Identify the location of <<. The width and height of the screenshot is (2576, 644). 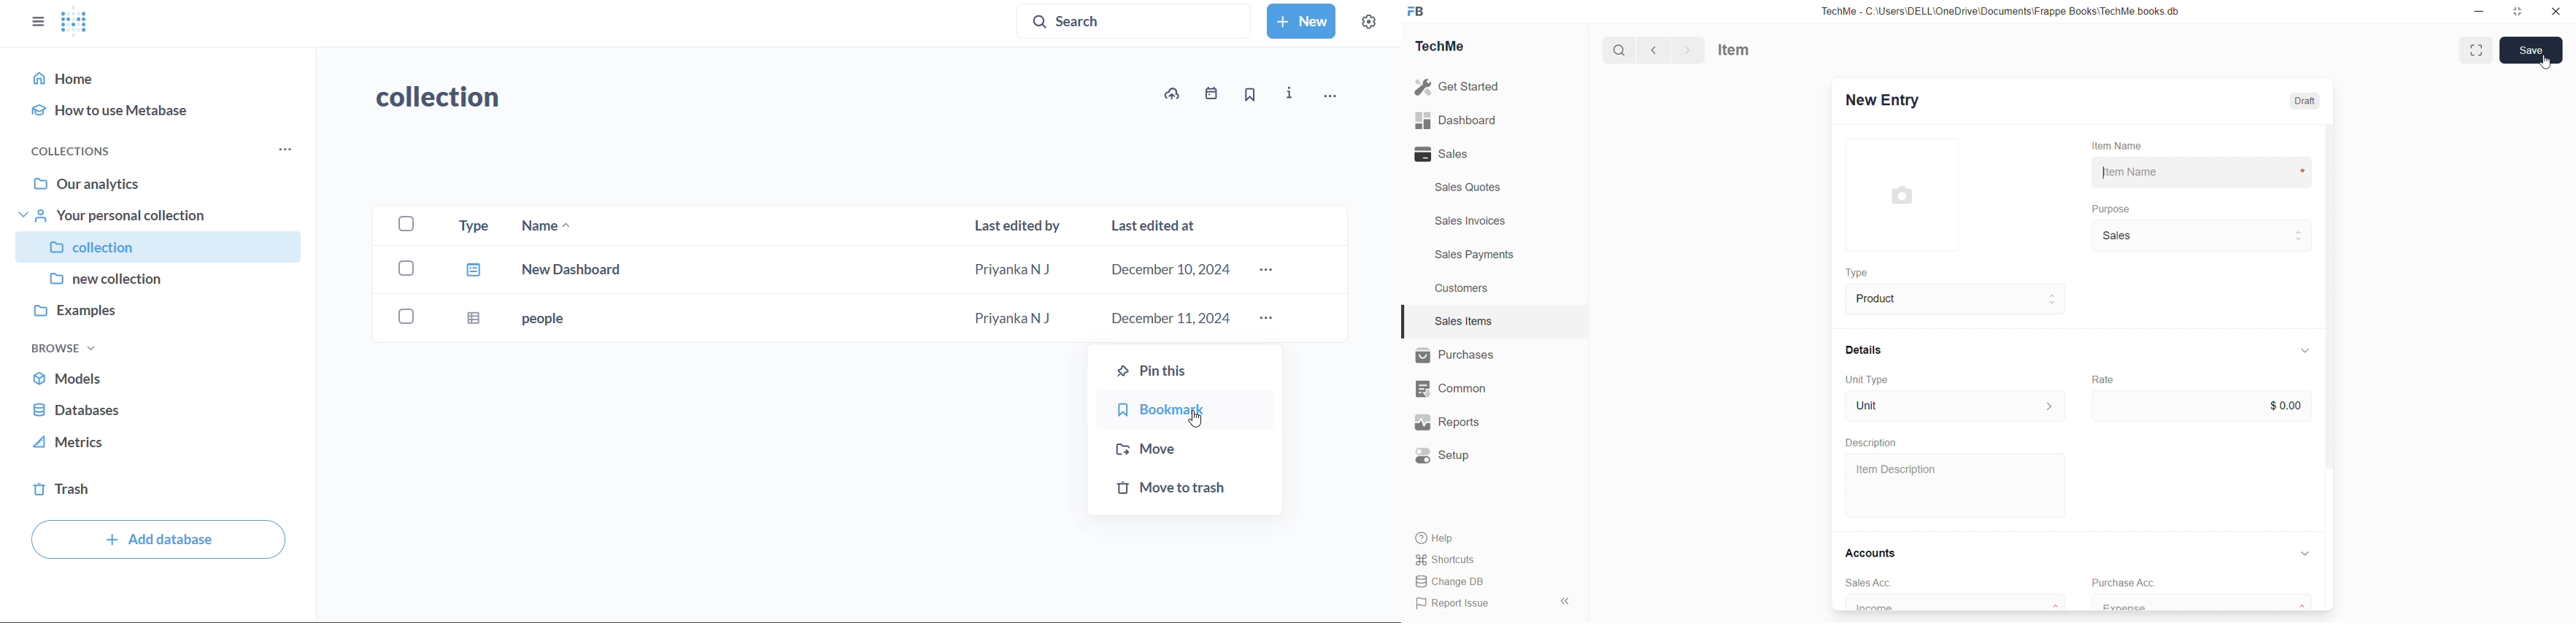
(1564, 602).